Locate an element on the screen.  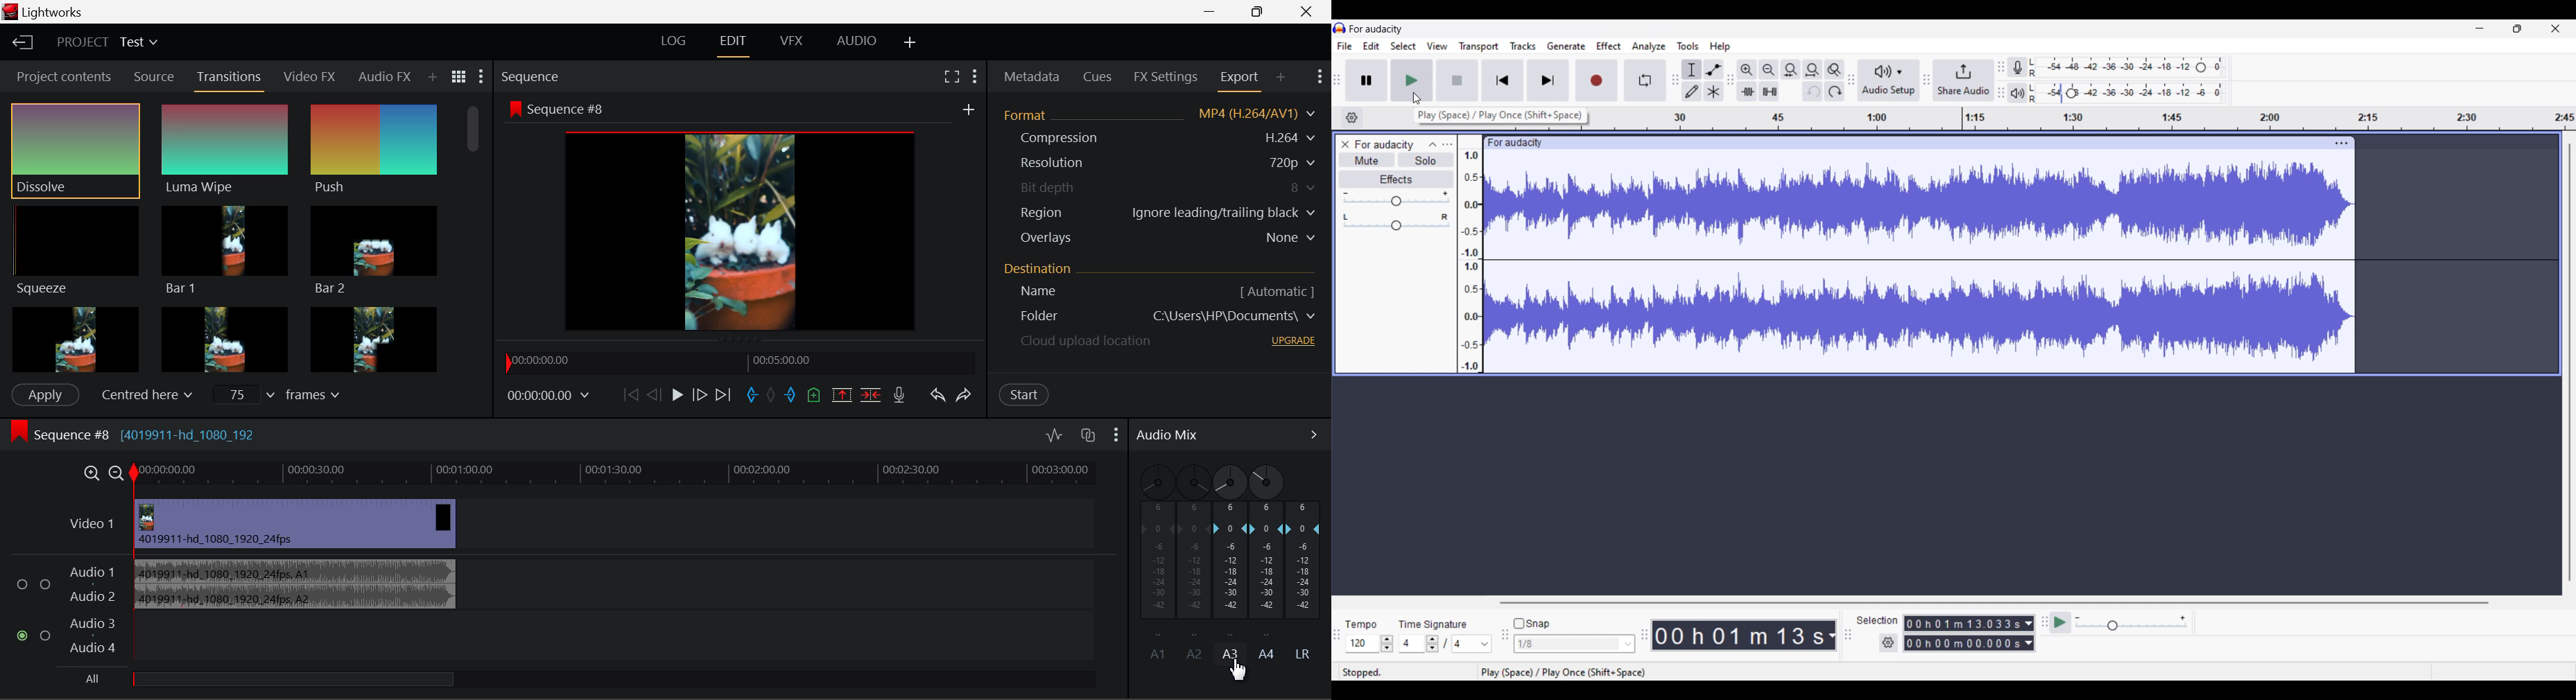
AUDIO Layout is located at coordinates (858, 40).